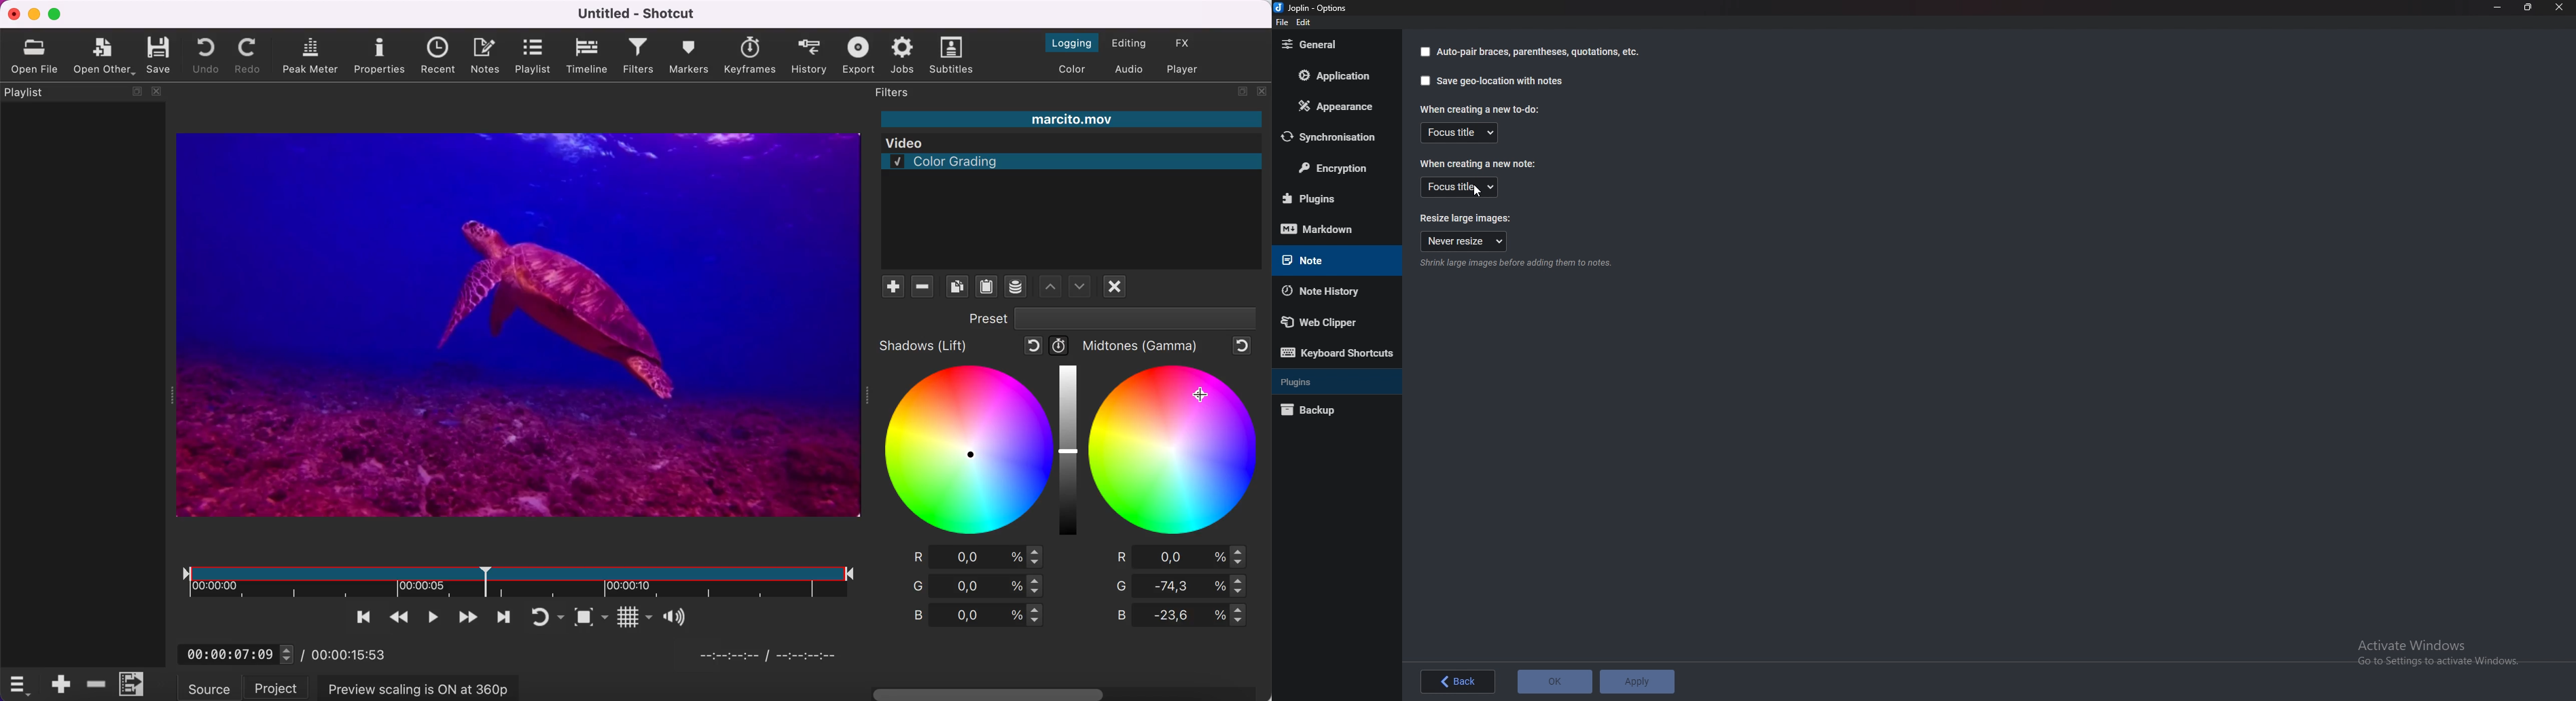 The height and width of the screenshot is (728, 2576). Describe the element at coordinates (535, 56) in the screenshot. I see `playlist` at that location.